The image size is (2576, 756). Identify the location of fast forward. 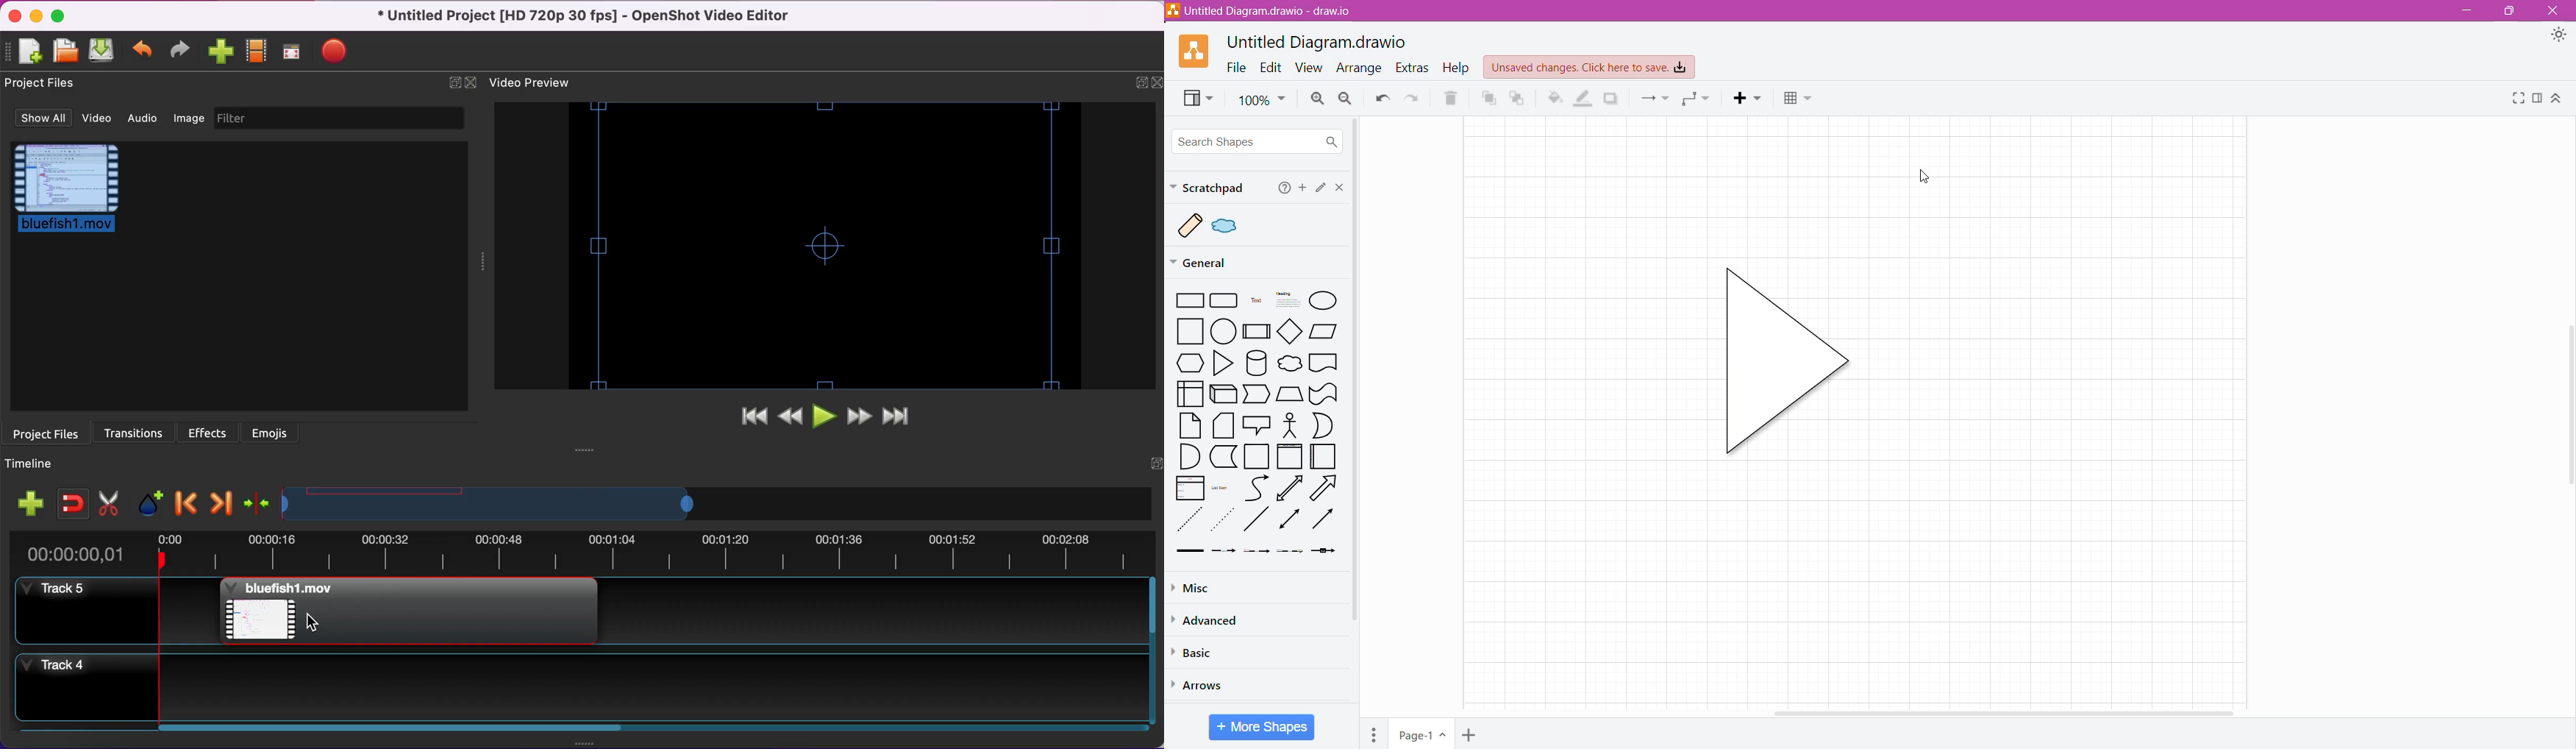
(857, 415).